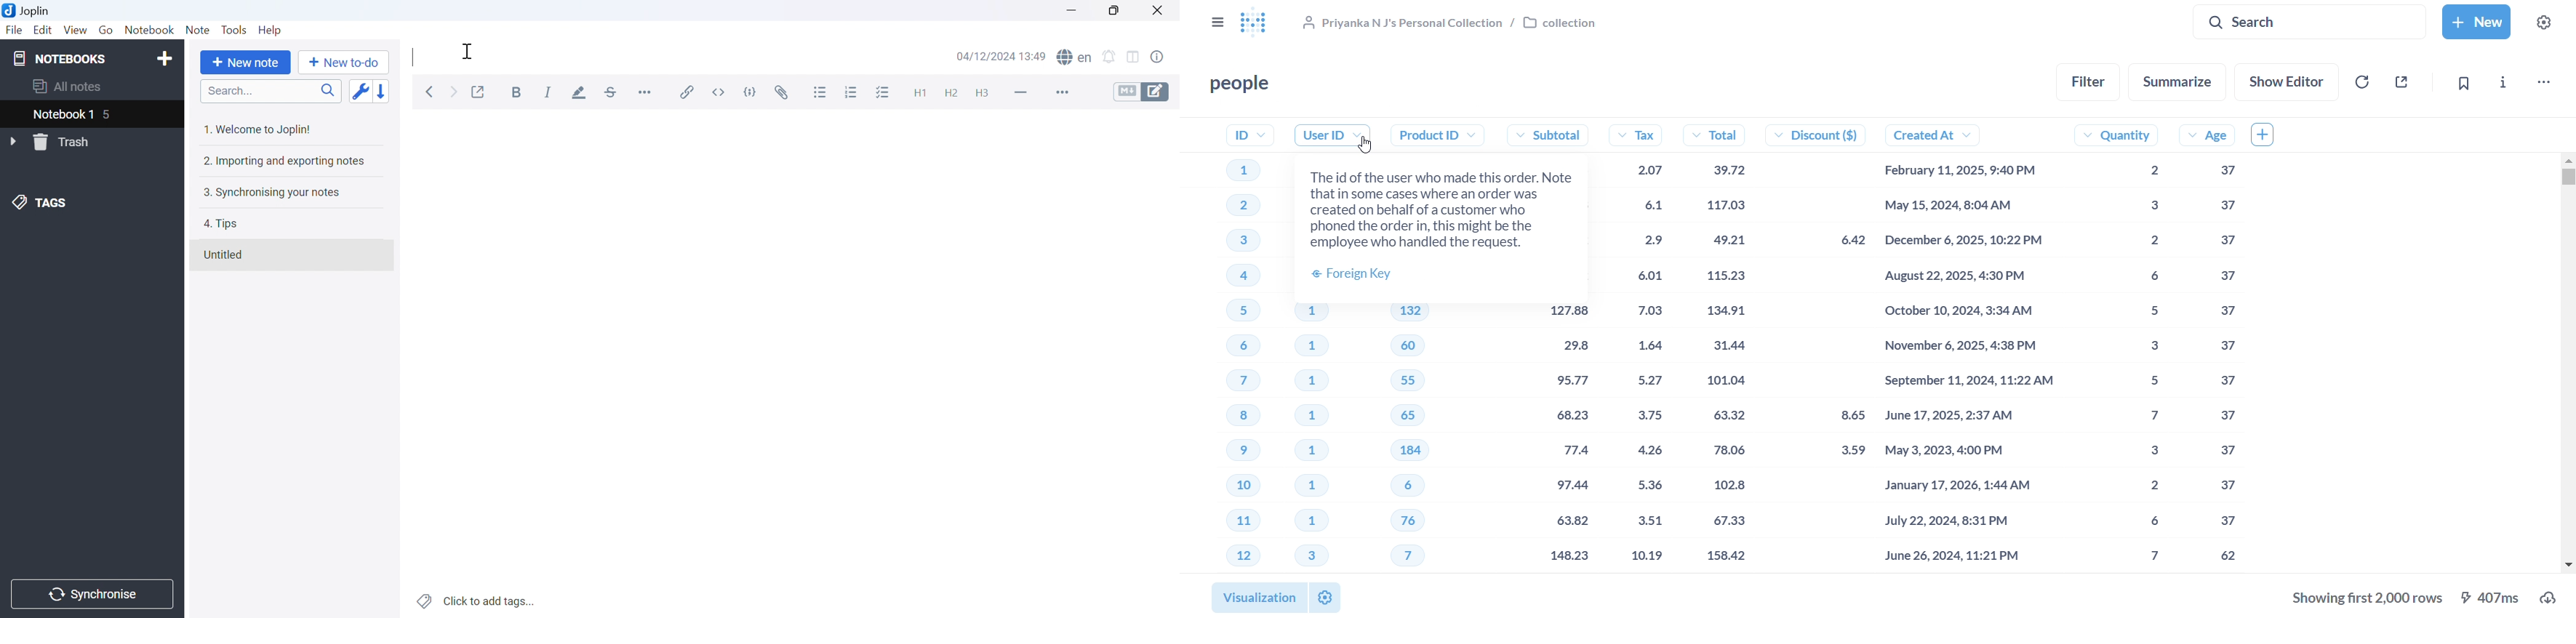 This screenshot has width=2576, height=644. I want to click on 5, so click(114, 115).